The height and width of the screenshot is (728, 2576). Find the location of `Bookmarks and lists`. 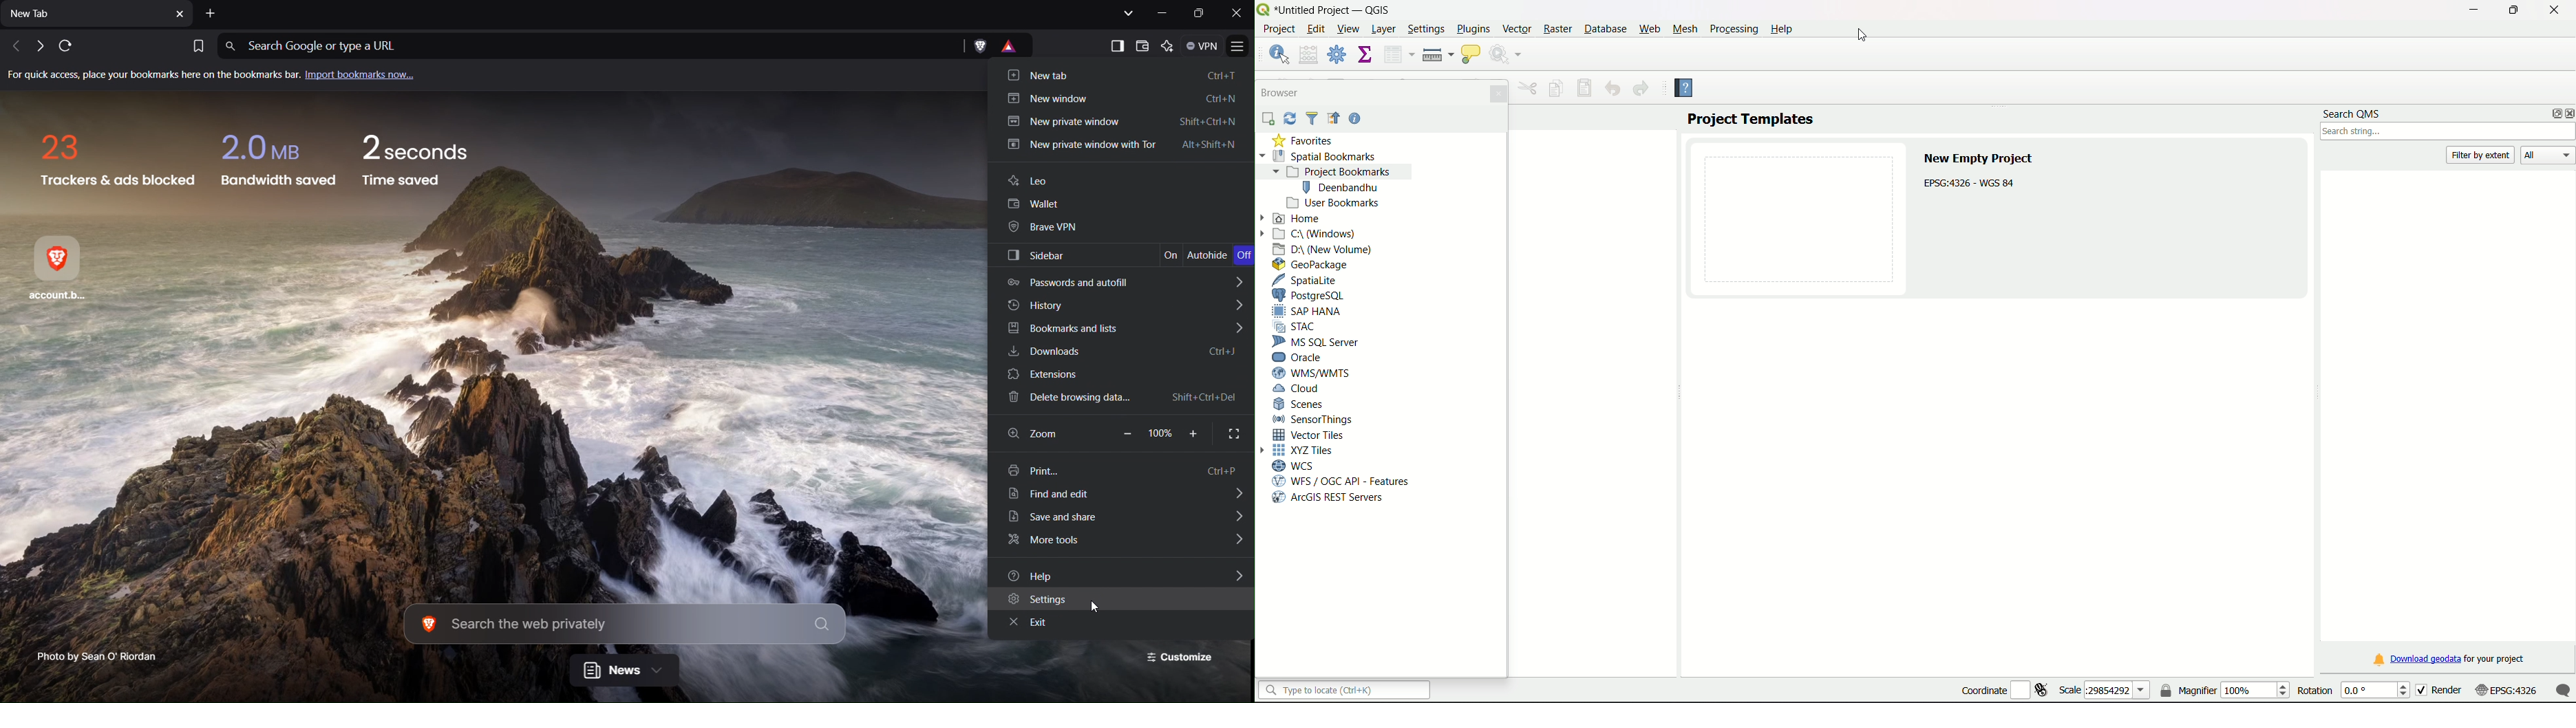

Bookmarks and lists is located at coordinates (1121, 328).